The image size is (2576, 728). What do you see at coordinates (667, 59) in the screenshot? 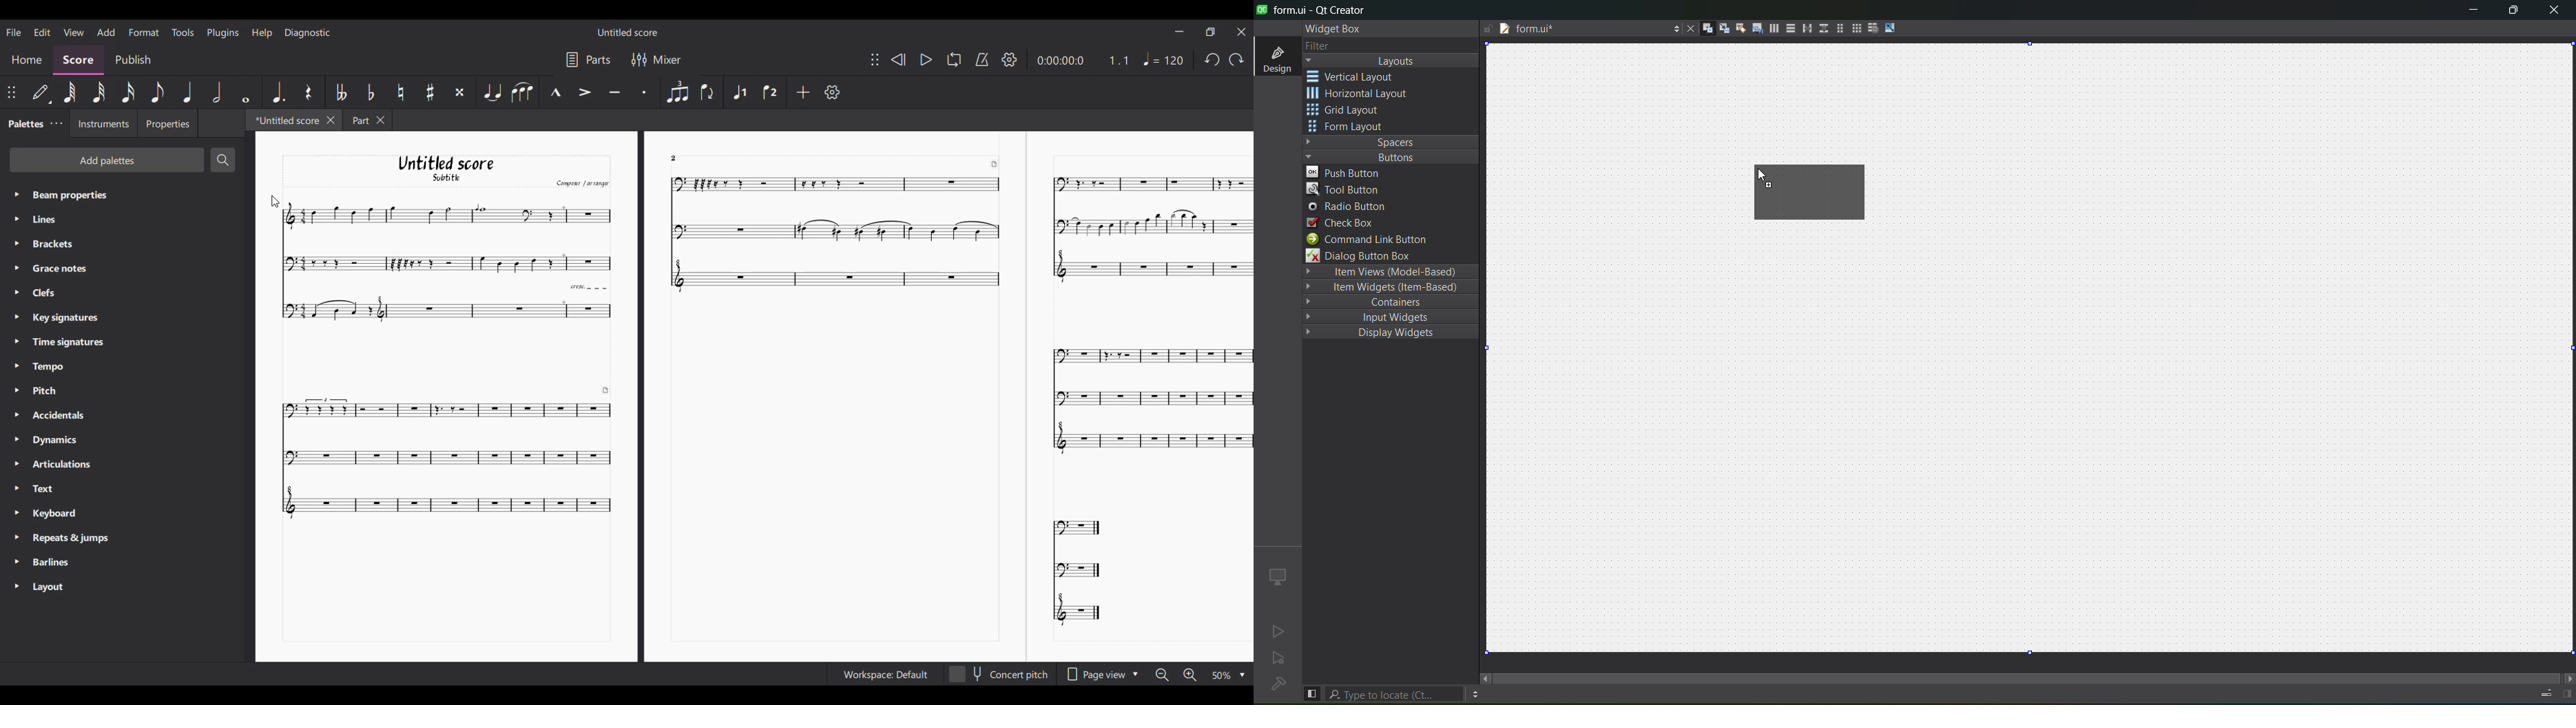
I see `Mixer settings` at bounding box center [667, 59].